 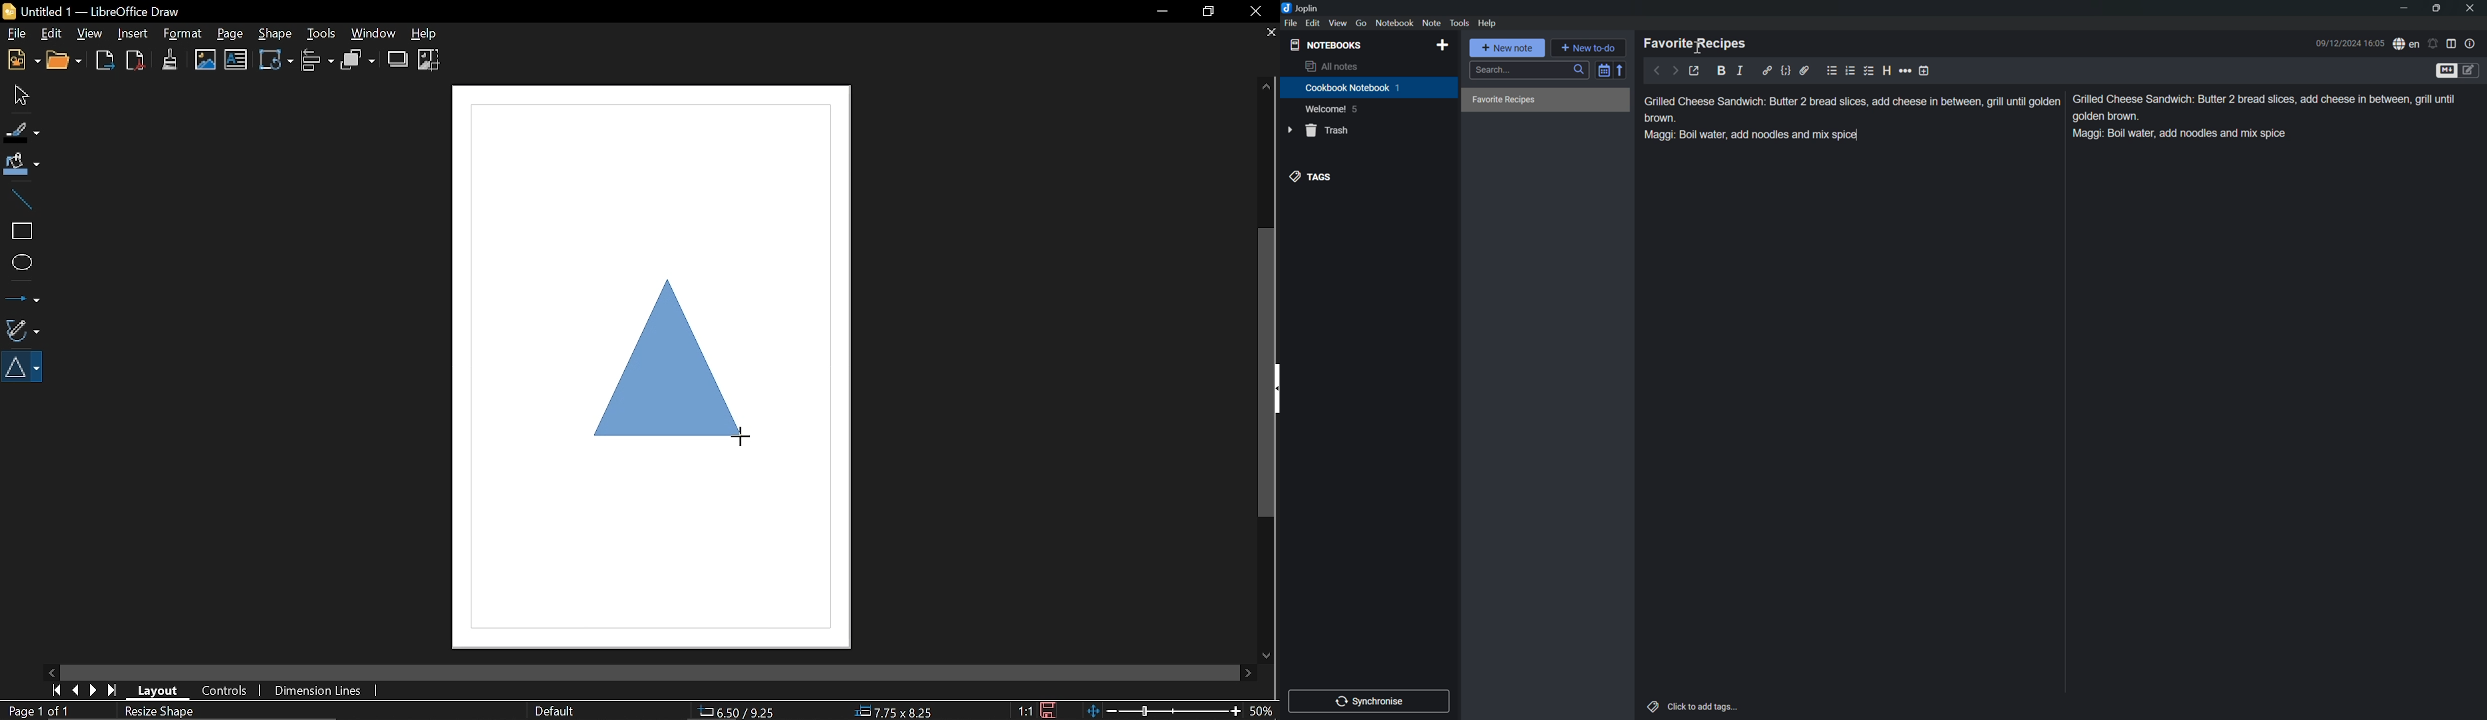 What do you see at coordinates (2470, 6) in the screenshot?
I see `close` at bounding box center [2470, 6].